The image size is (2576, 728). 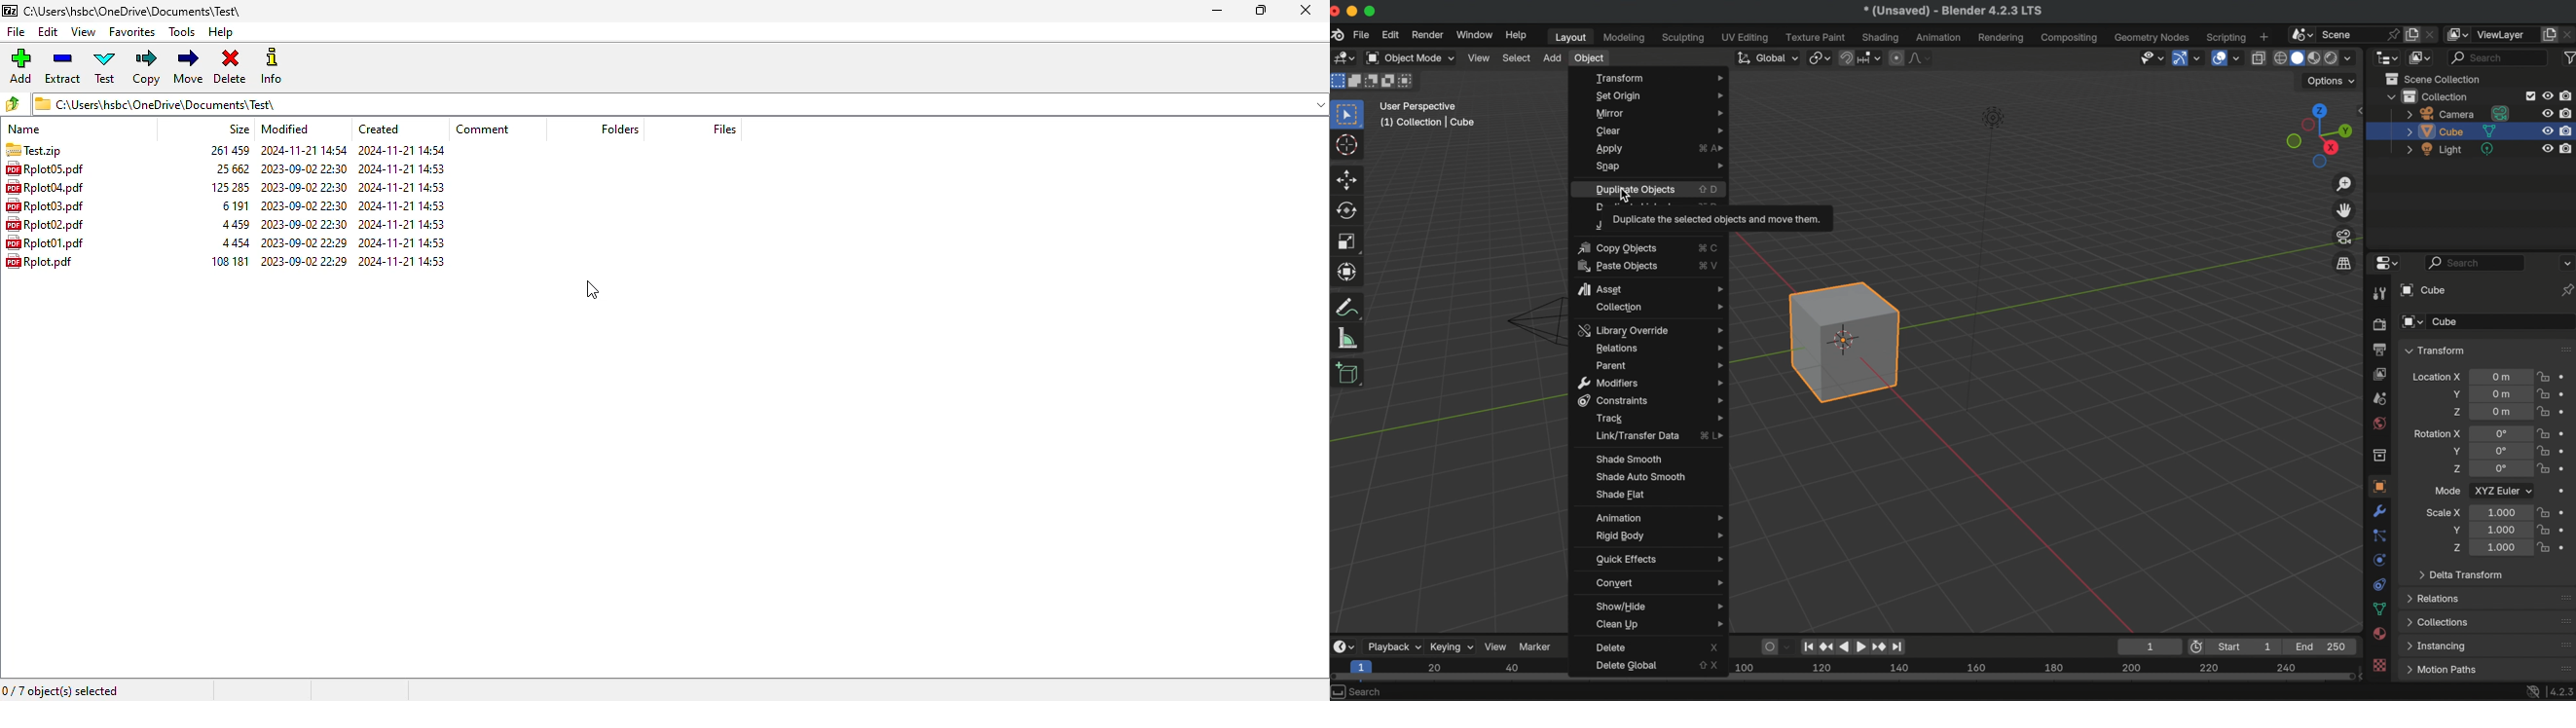 I want to click on hide in viewport, so click(x=2547, y=112).